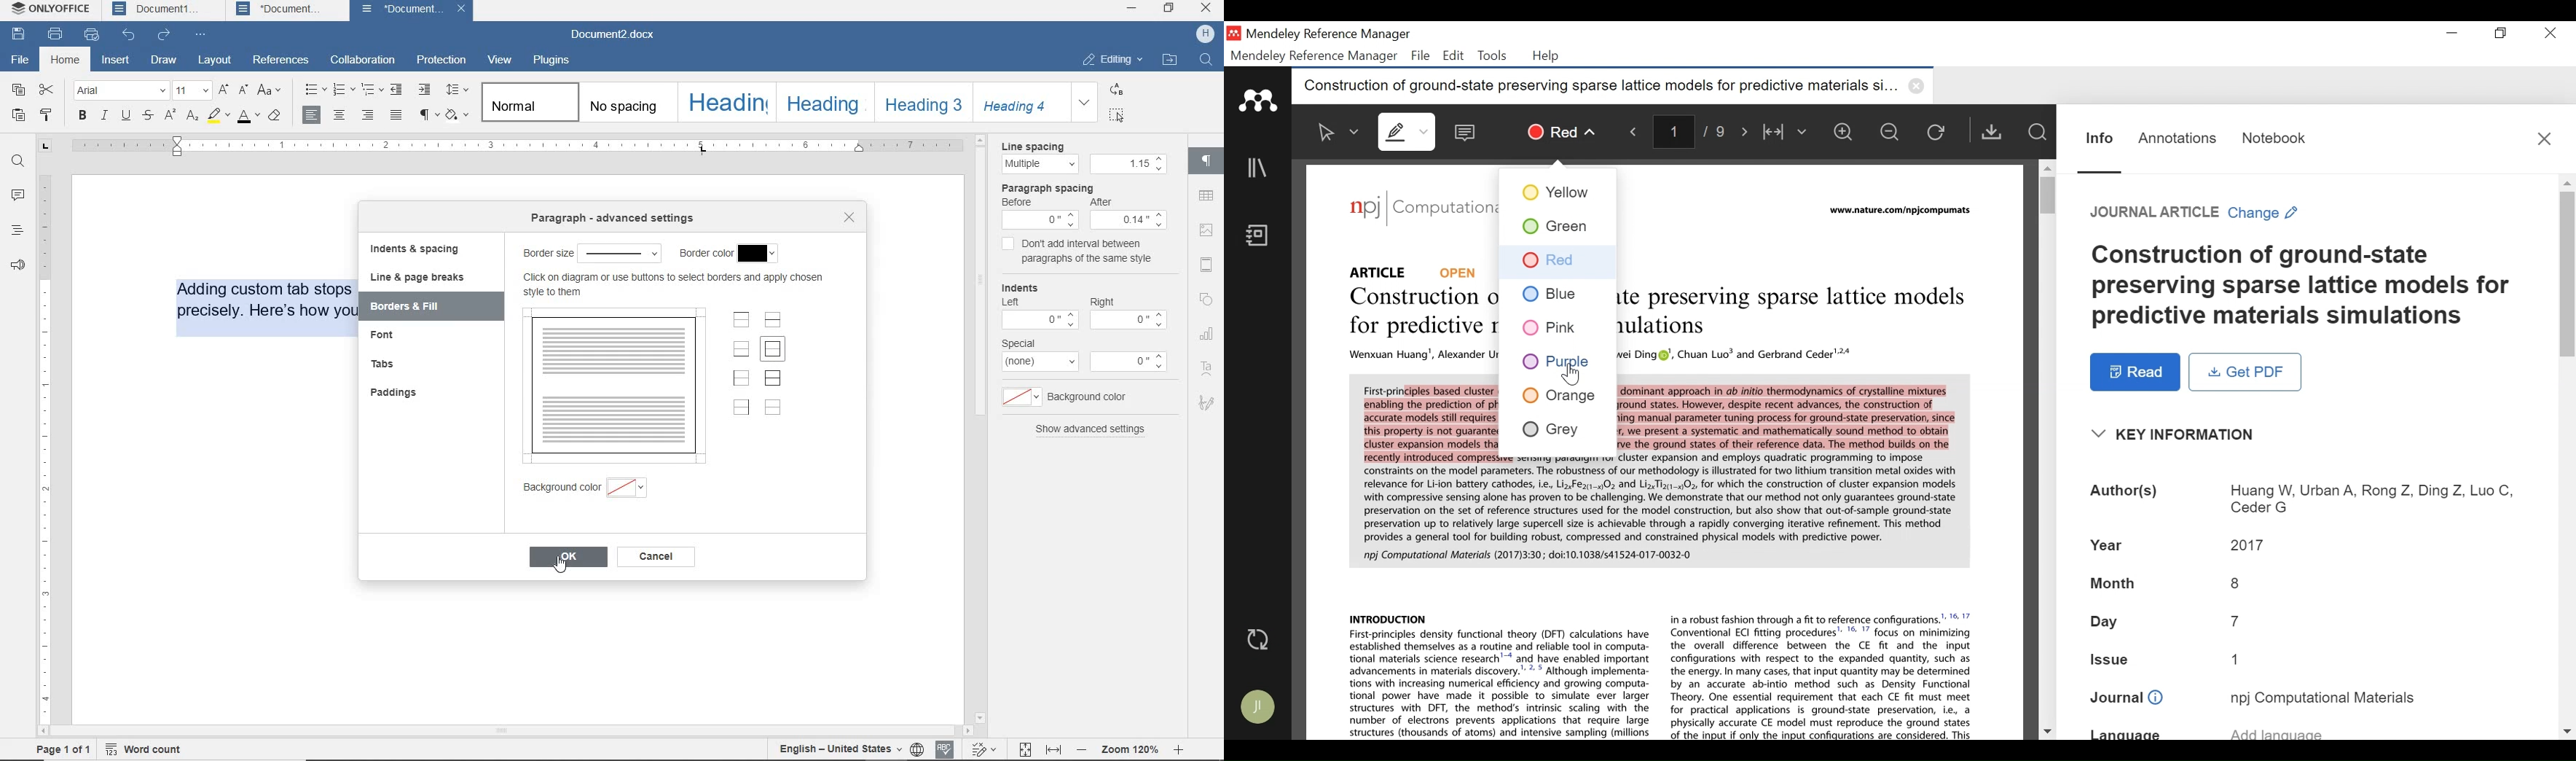 Image resolution: width=2576 pixels, height=784 pixels. Describe the element at coordinates (741, 349) in the screenshot. I see `set bottom border only` at that location.